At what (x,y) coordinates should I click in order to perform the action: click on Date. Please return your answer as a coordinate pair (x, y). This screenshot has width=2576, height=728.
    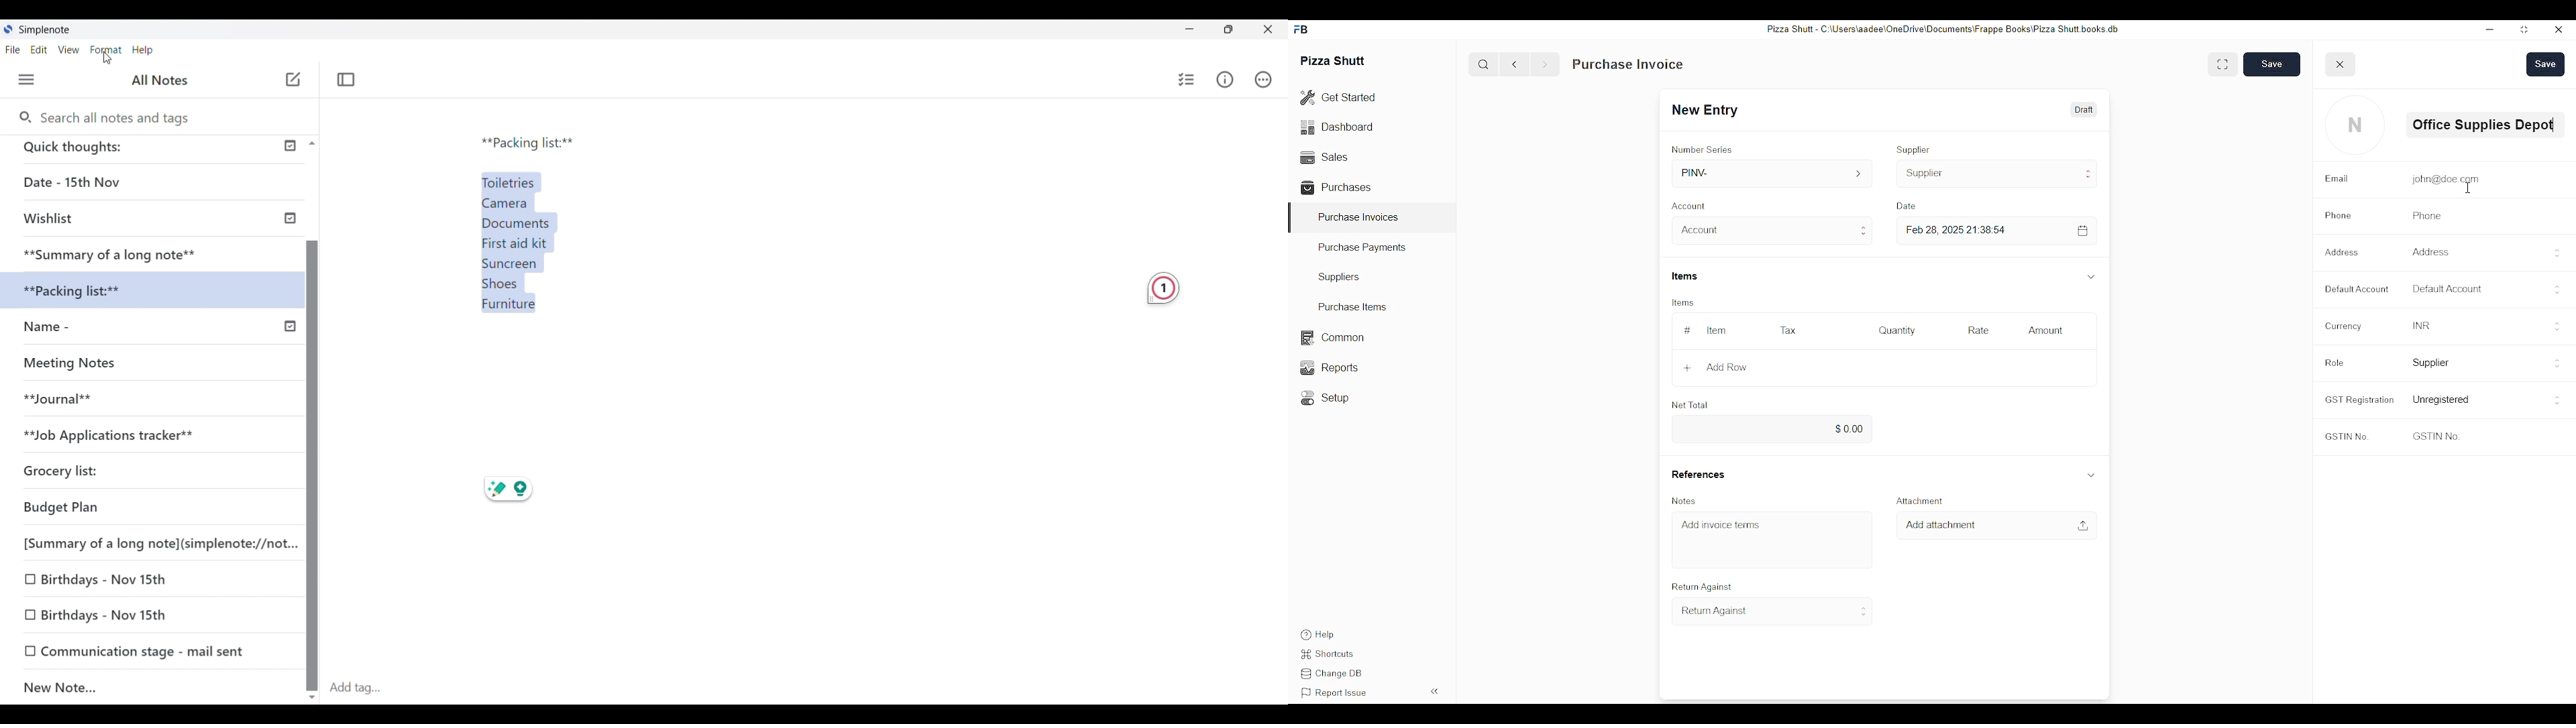
    Looking at the image, I should click on (1909, 206).